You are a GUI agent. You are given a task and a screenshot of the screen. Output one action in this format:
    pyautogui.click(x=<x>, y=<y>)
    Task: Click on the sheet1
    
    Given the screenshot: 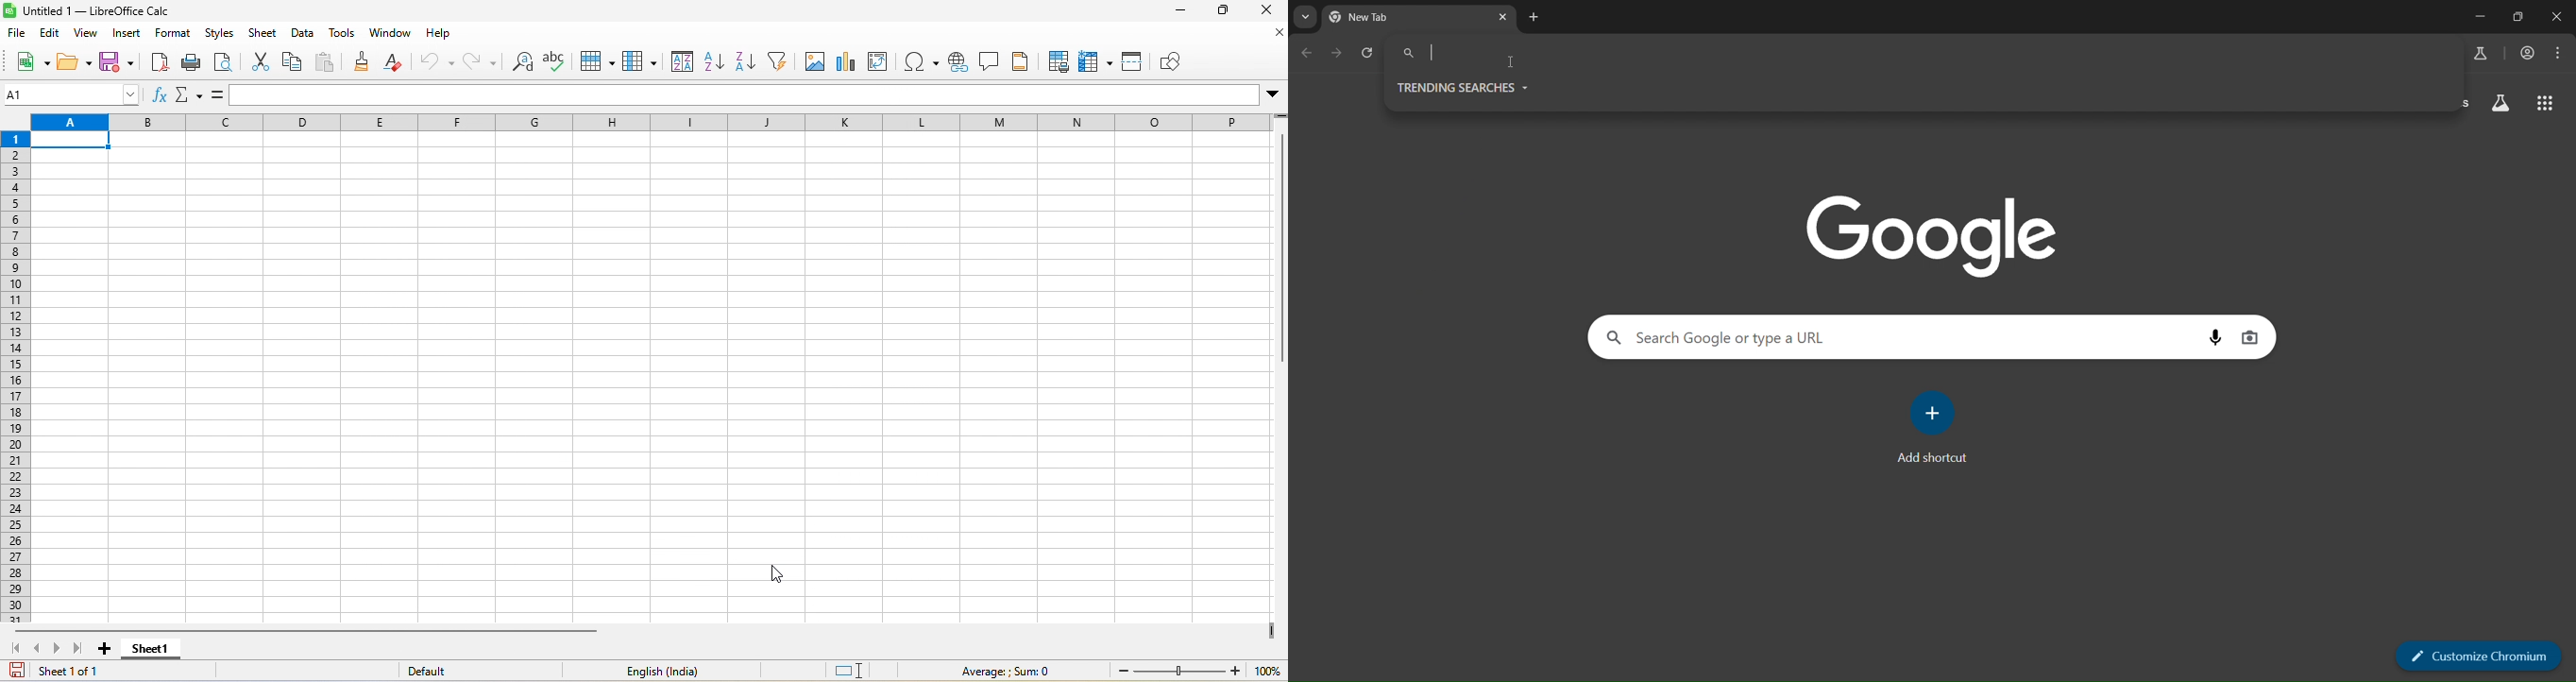 What is the action you would take?
    pyautogui.click(x=153, y=650)
    